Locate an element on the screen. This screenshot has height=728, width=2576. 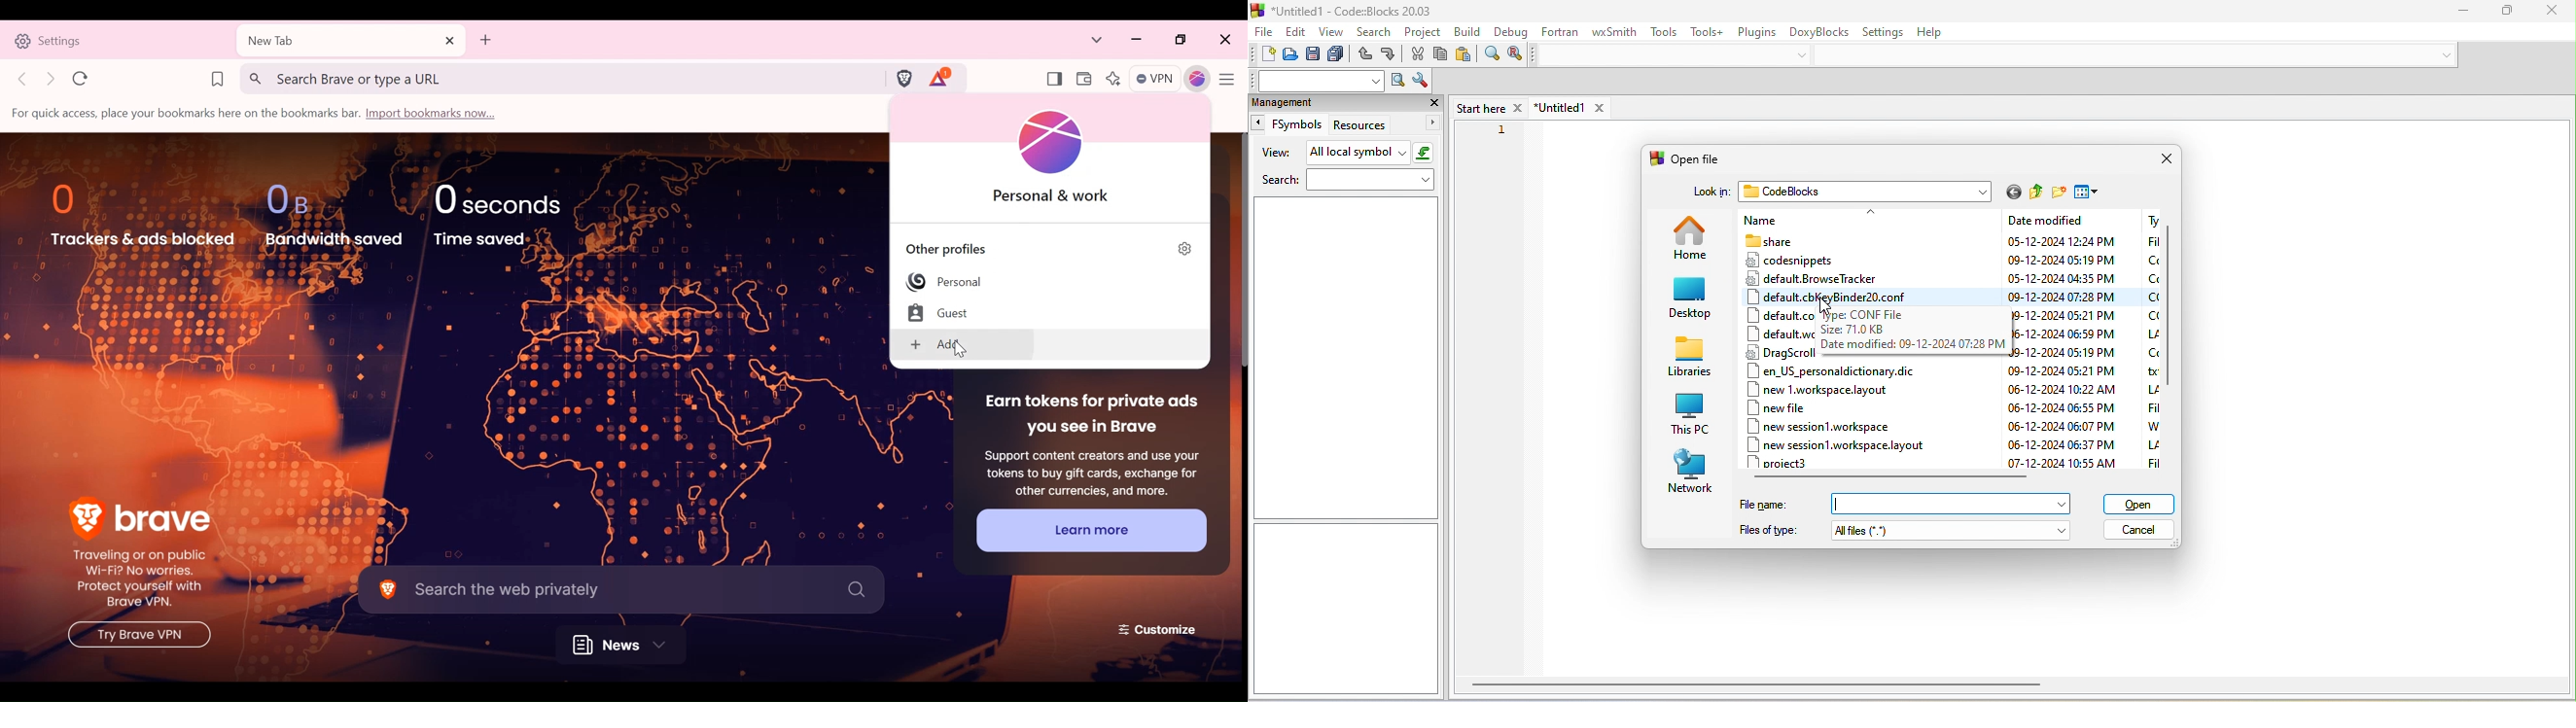
en us personaldictionary is located at coordinates (1838, 372).